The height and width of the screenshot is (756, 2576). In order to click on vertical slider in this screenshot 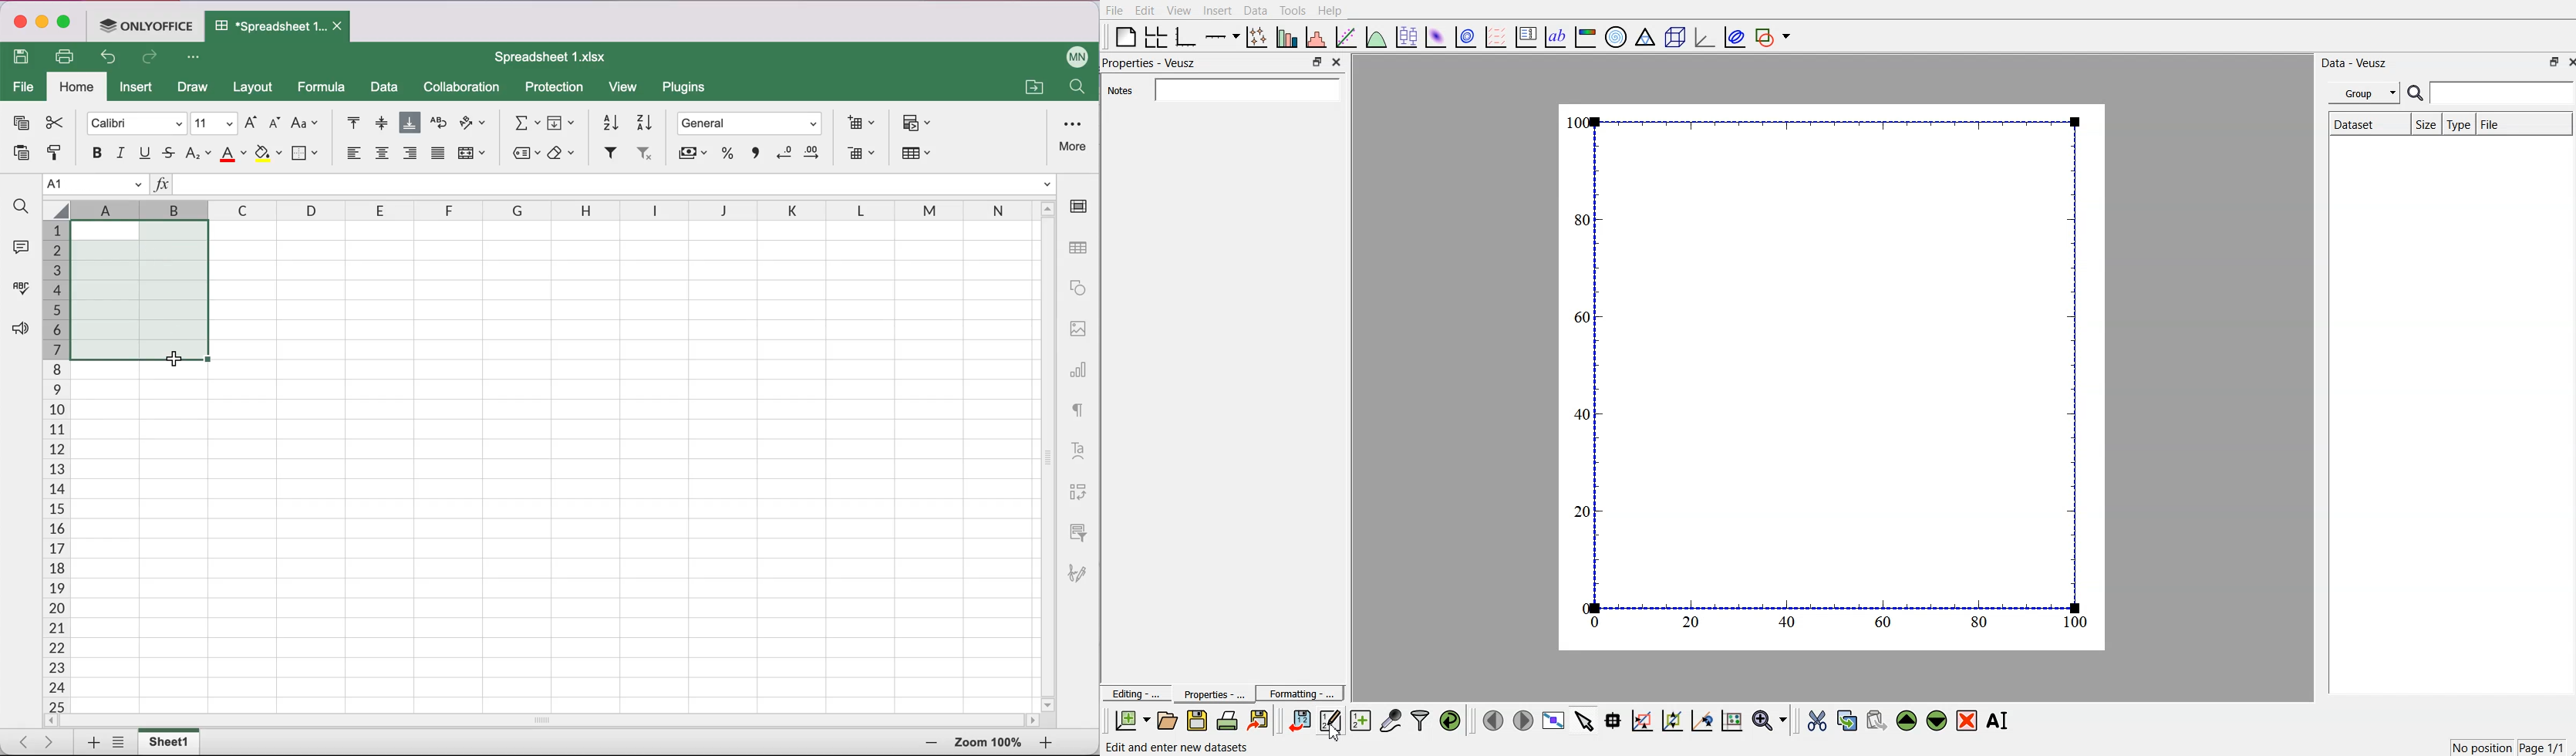, I will do `click(1049, 452)`.